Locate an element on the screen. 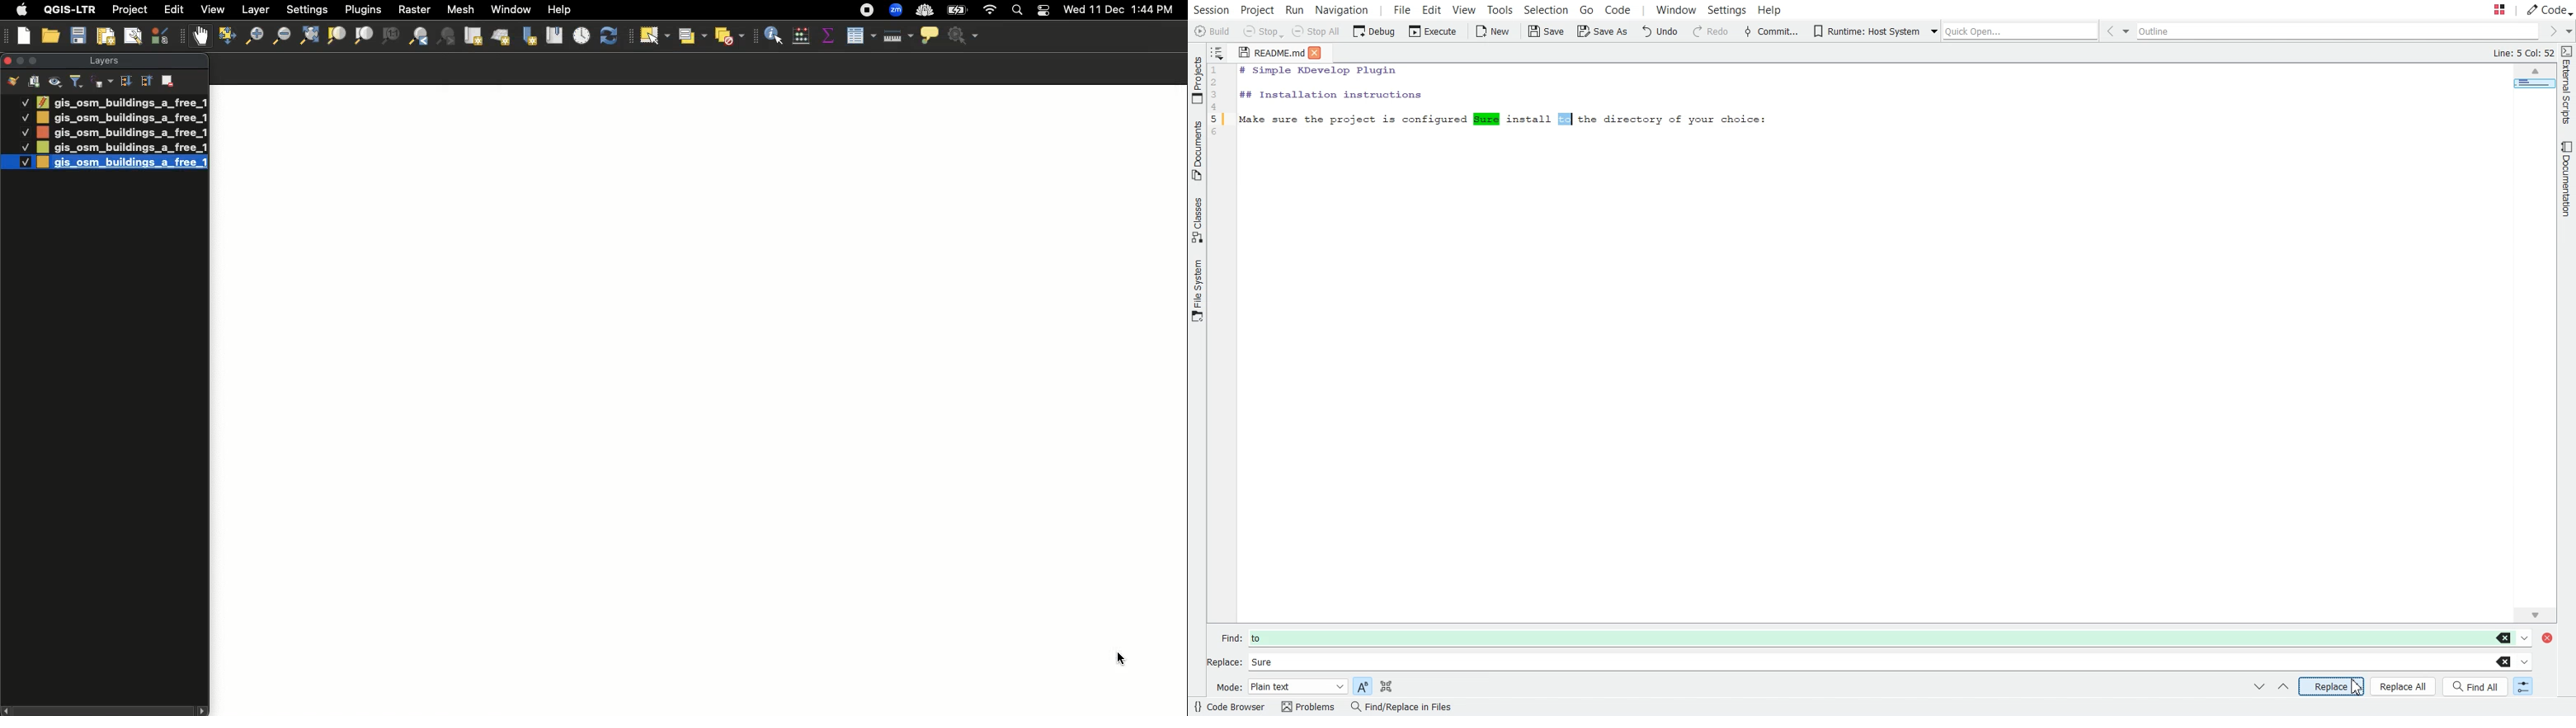  Zoom first is located at coordinates (447, 37).